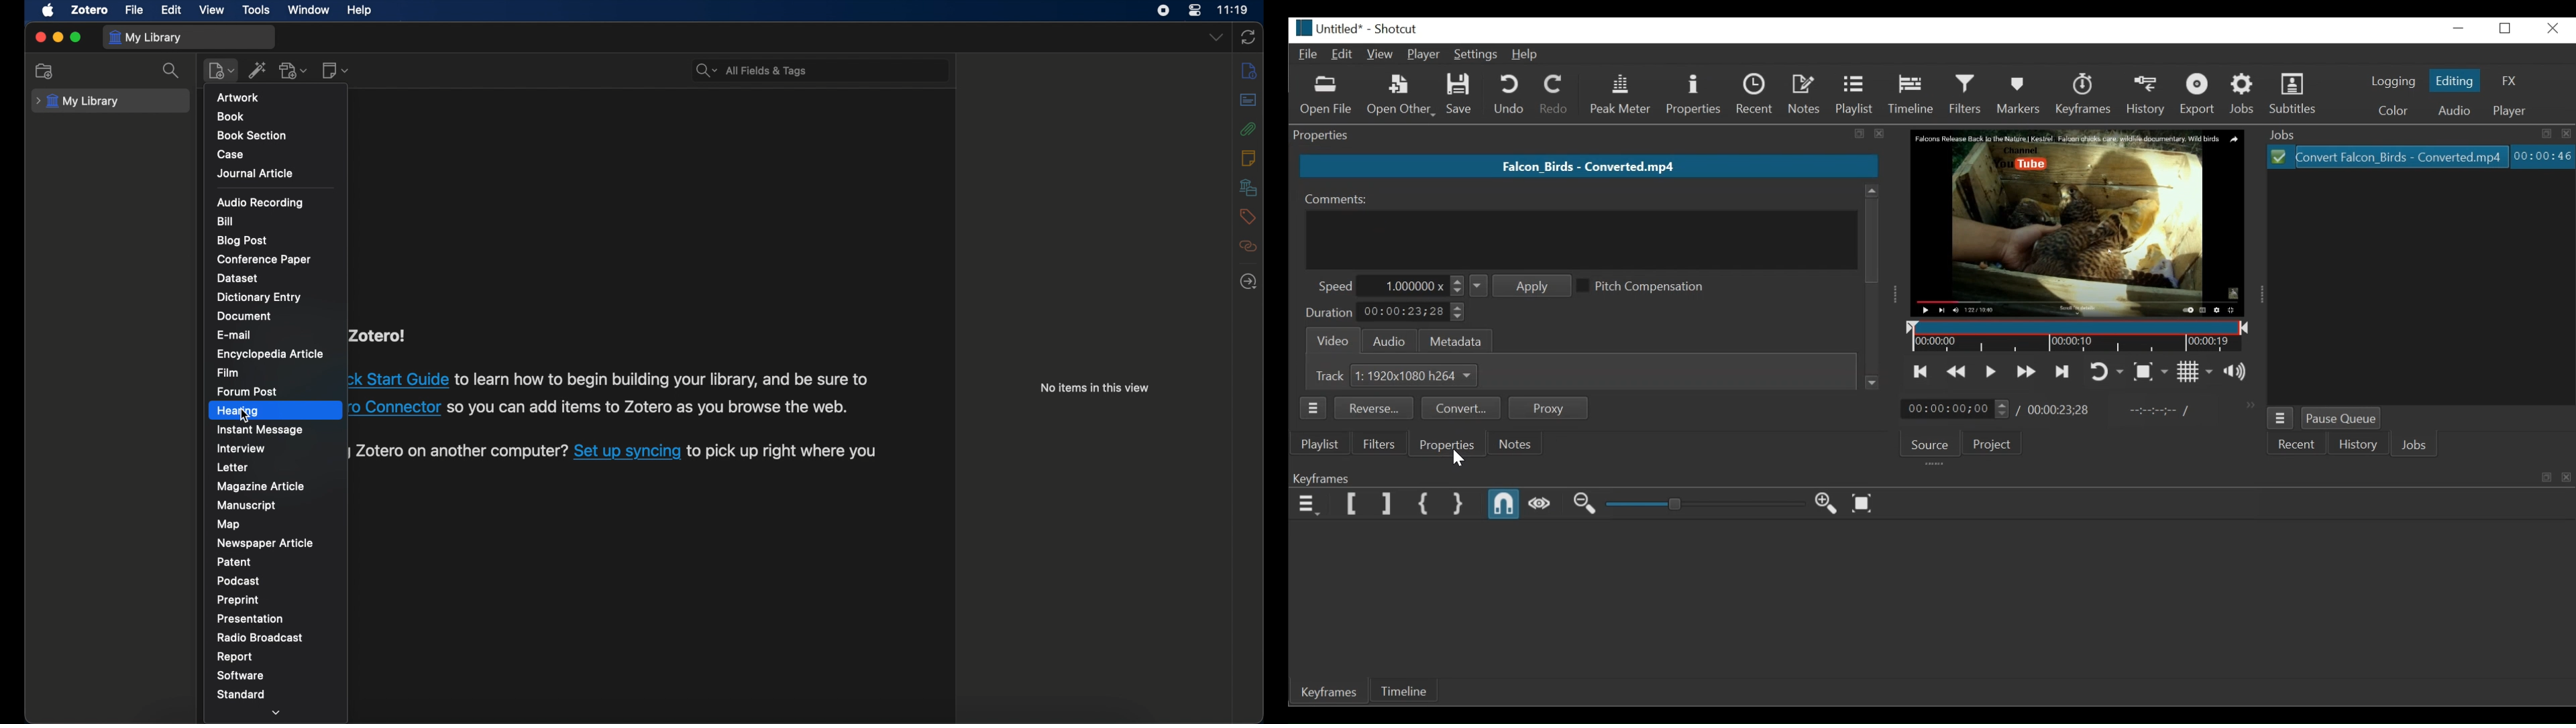  Describe the element at coordinates (1967, 96) in the screenshot. I see `Filter` at that location.